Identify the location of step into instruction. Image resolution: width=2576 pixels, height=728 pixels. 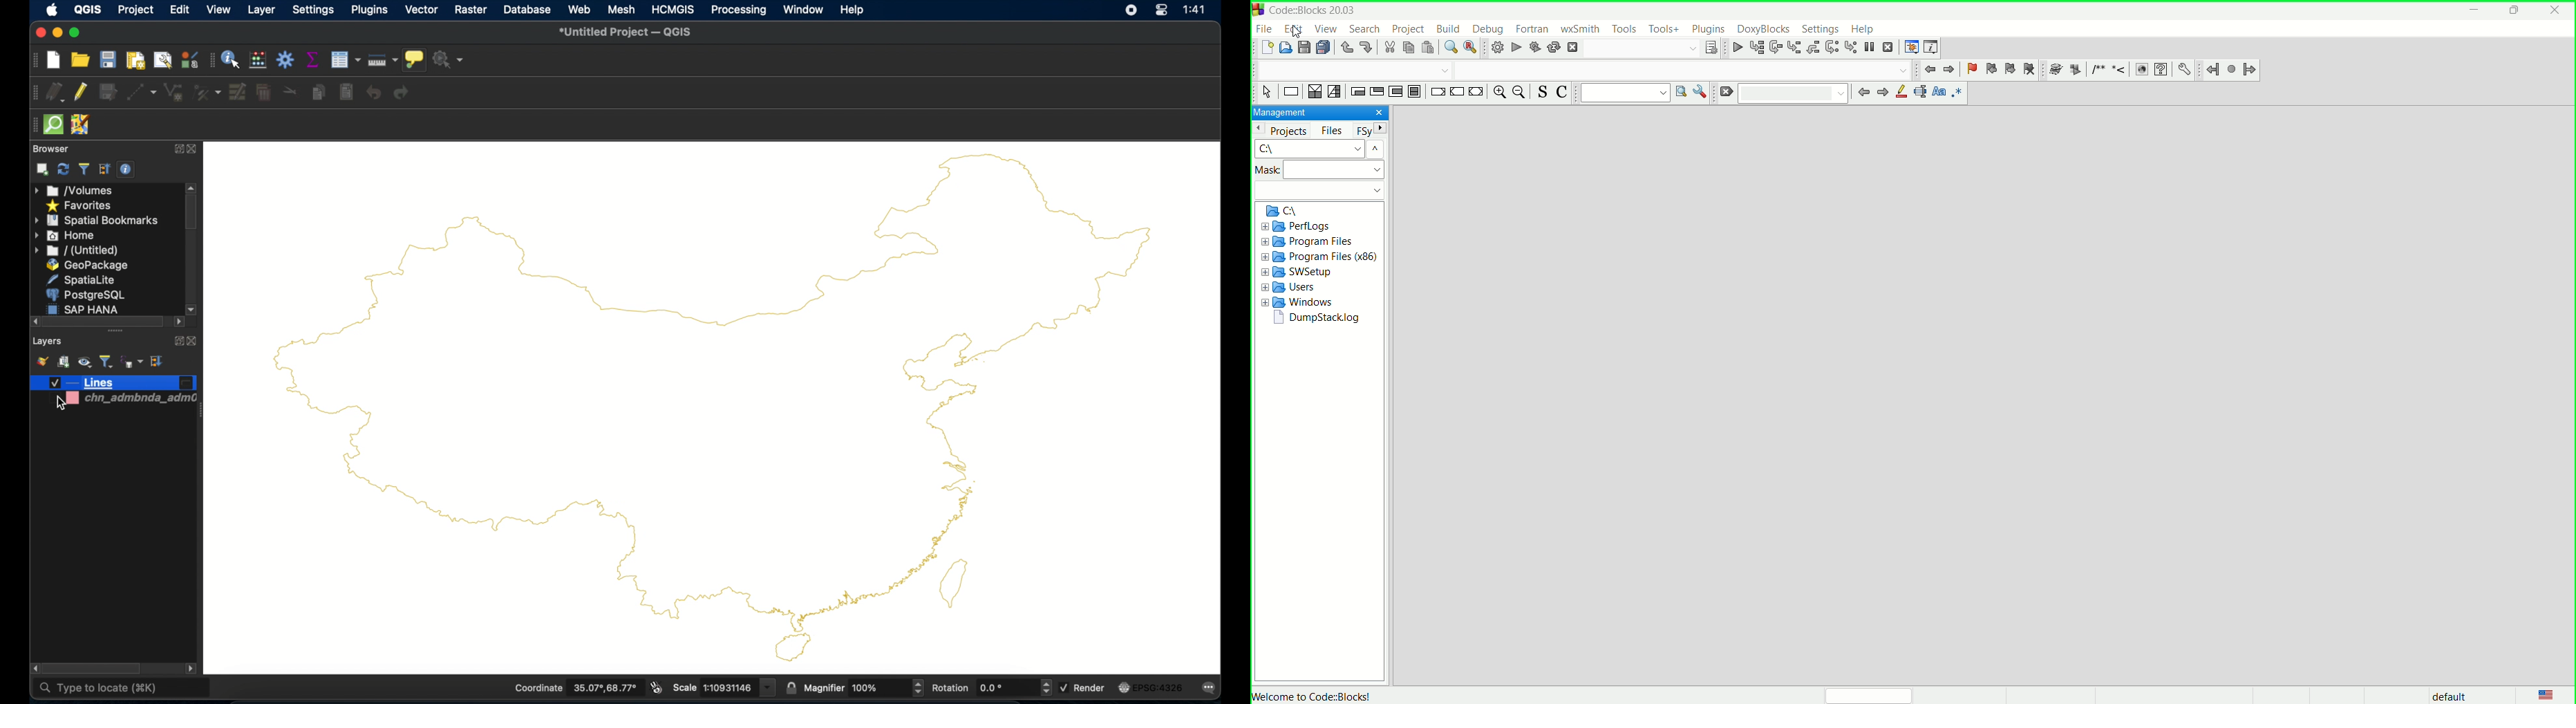
(1851, 48).